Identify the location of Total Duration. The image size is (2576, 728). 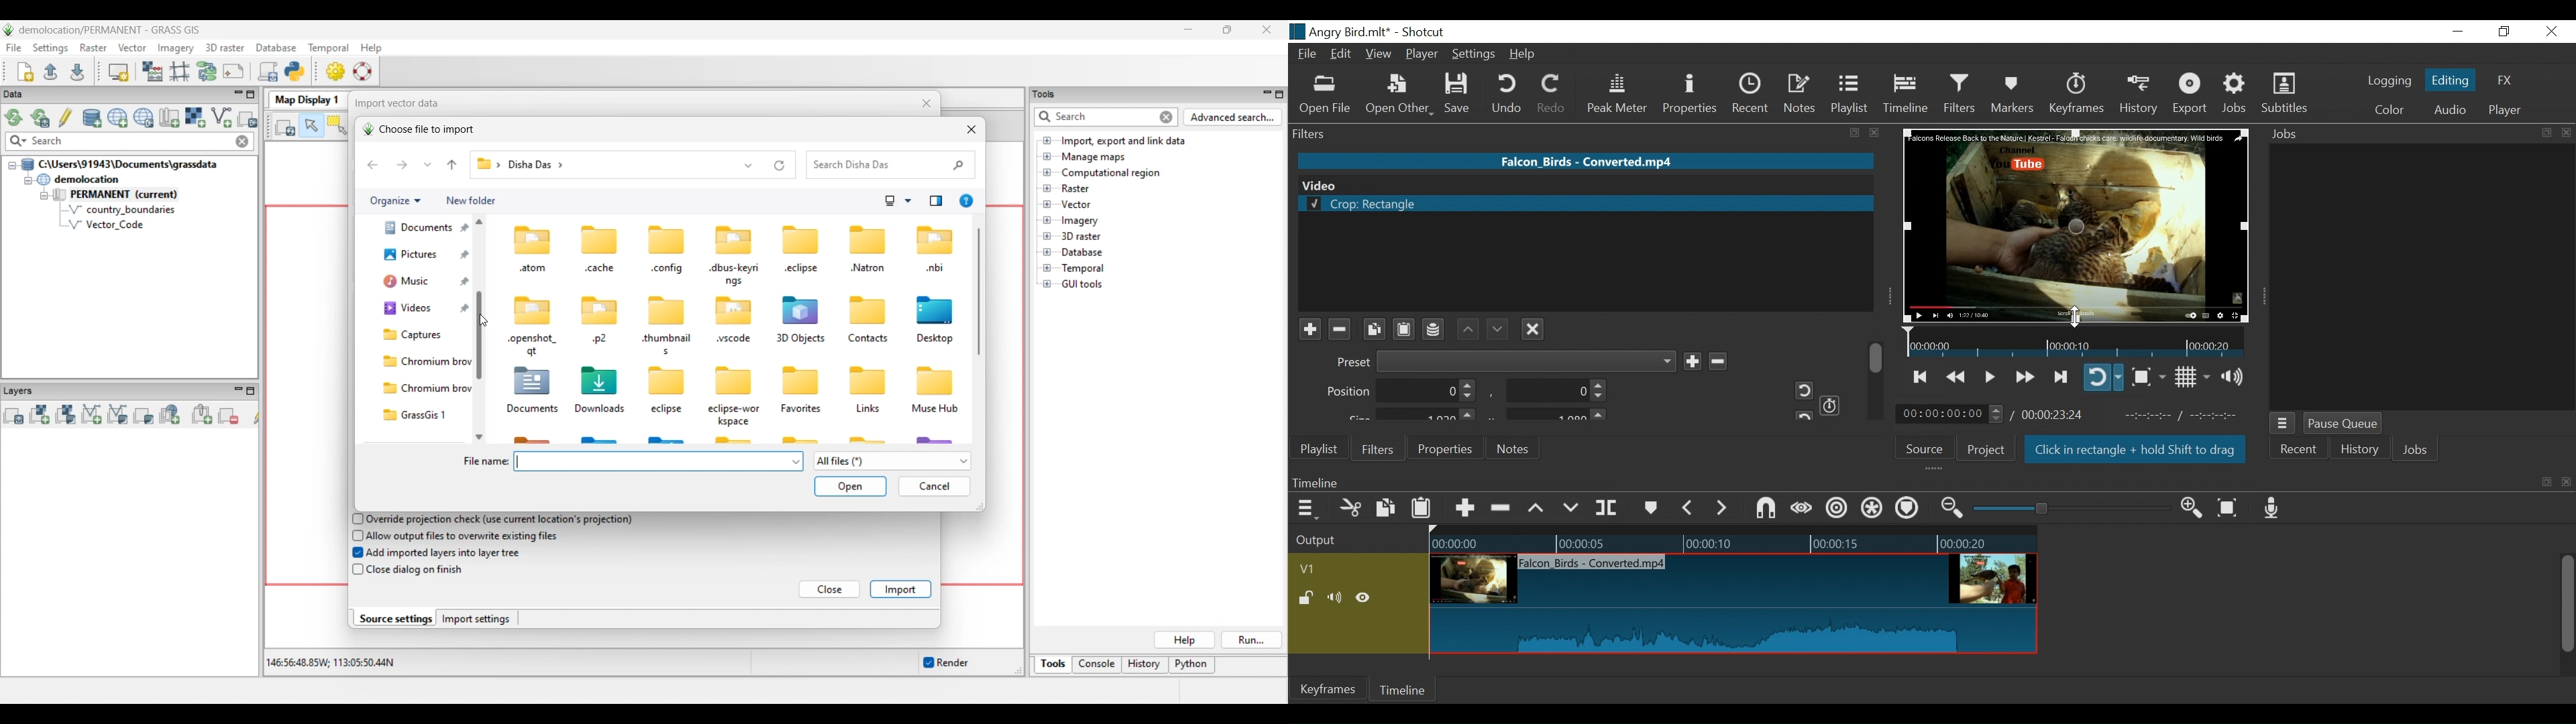
(2054, 414).